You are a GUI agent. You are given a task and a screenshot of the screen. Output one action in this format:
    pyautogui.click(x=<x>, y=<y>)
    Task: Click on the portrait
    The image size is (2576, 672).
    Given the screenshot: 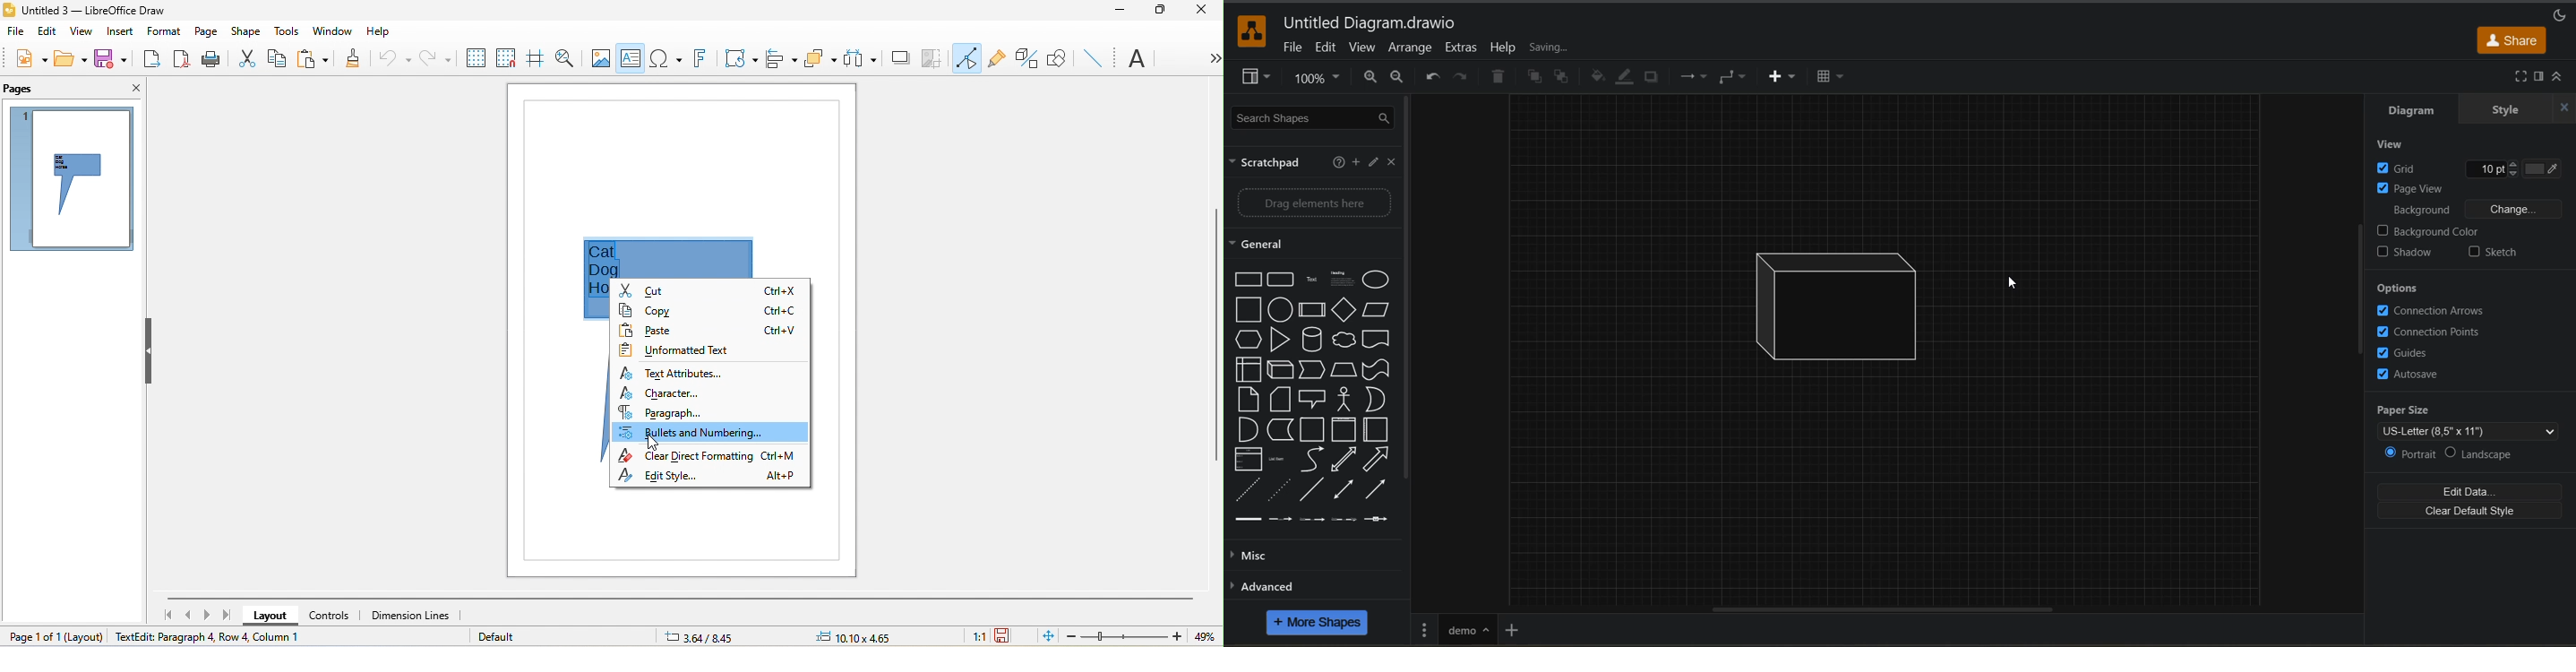 What is the action you would take?
    pyautogui.click(x=2411, y=452)
    